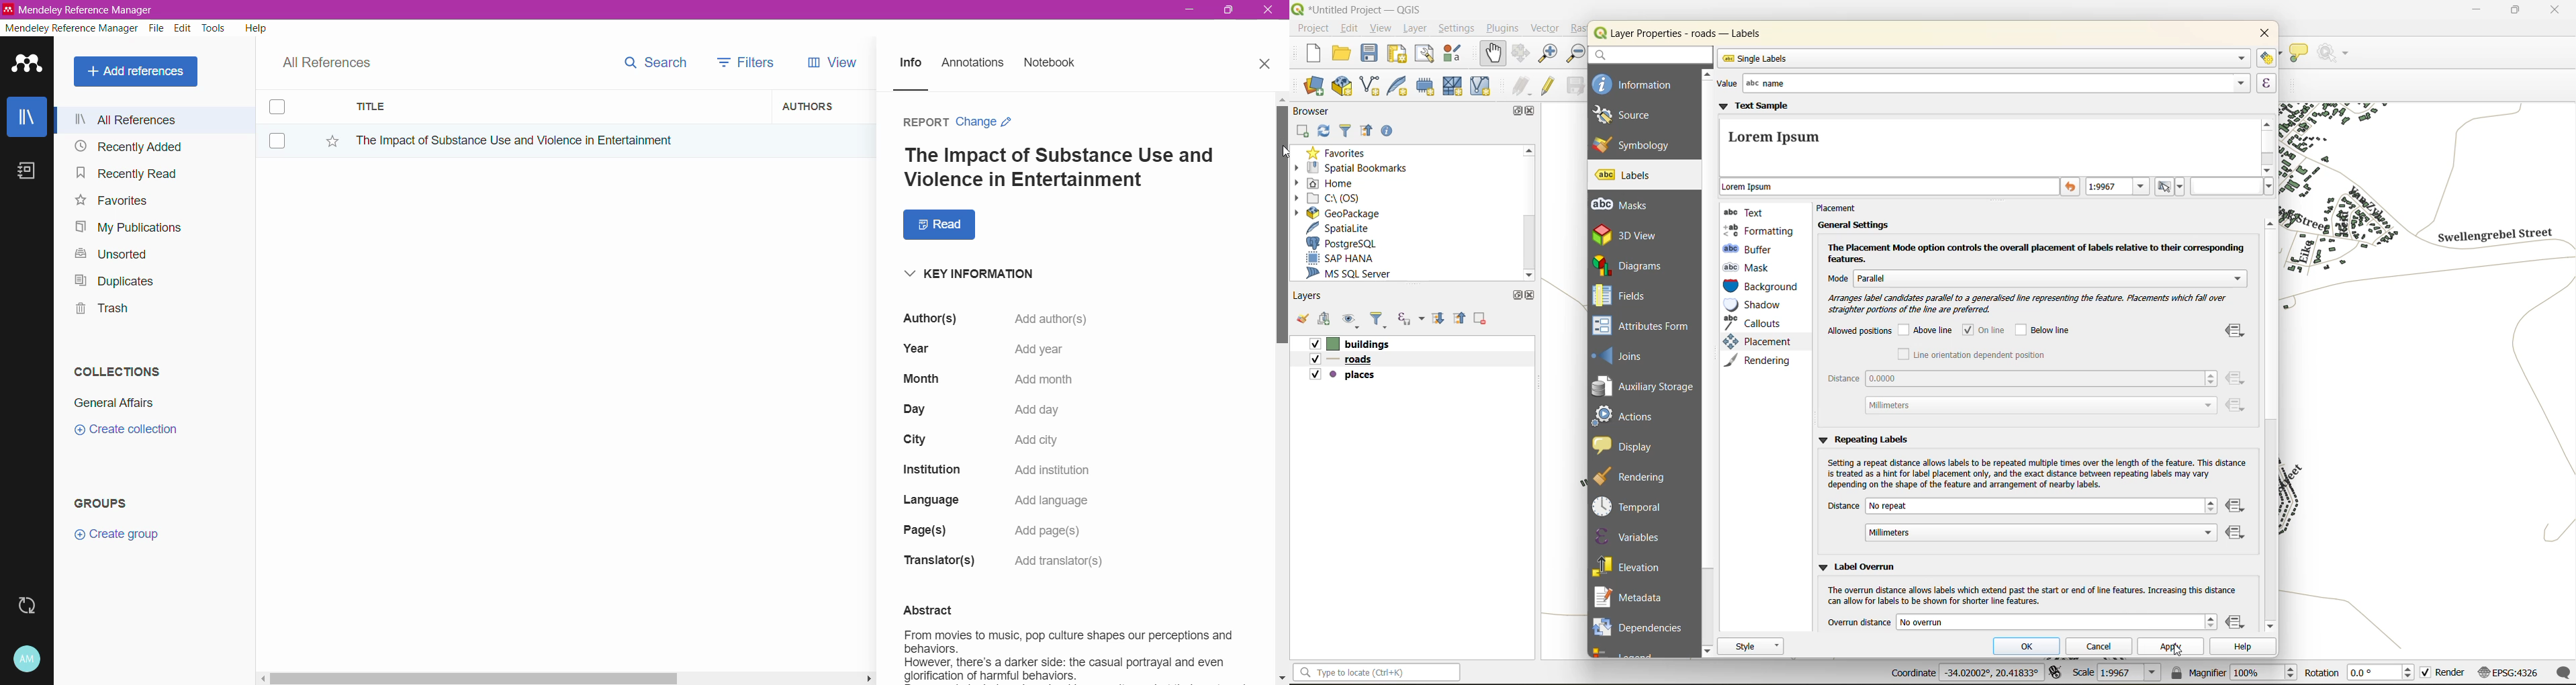  Describe the element at coordinates (113, 369) in the screenshot. I see `Collections` at that location.